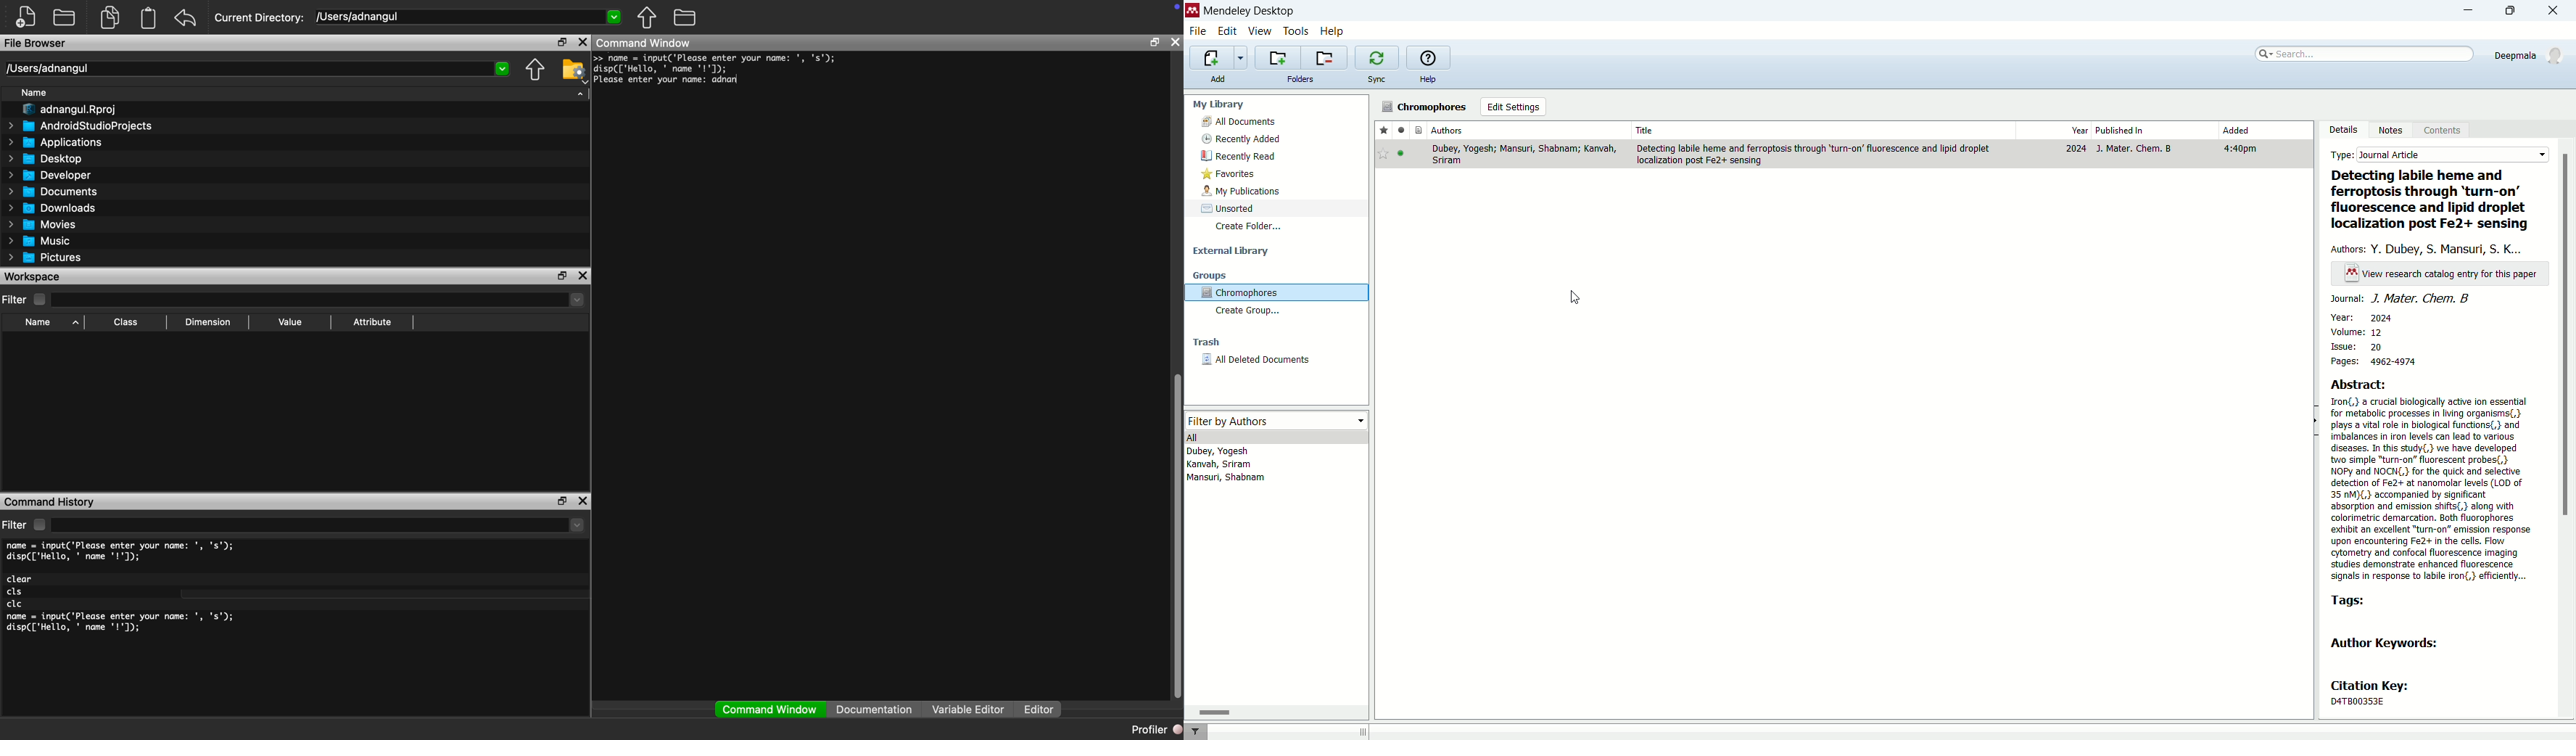 This screenshot has width=2576, height=756. I want to click on add a new folder, so click(1277, 57).